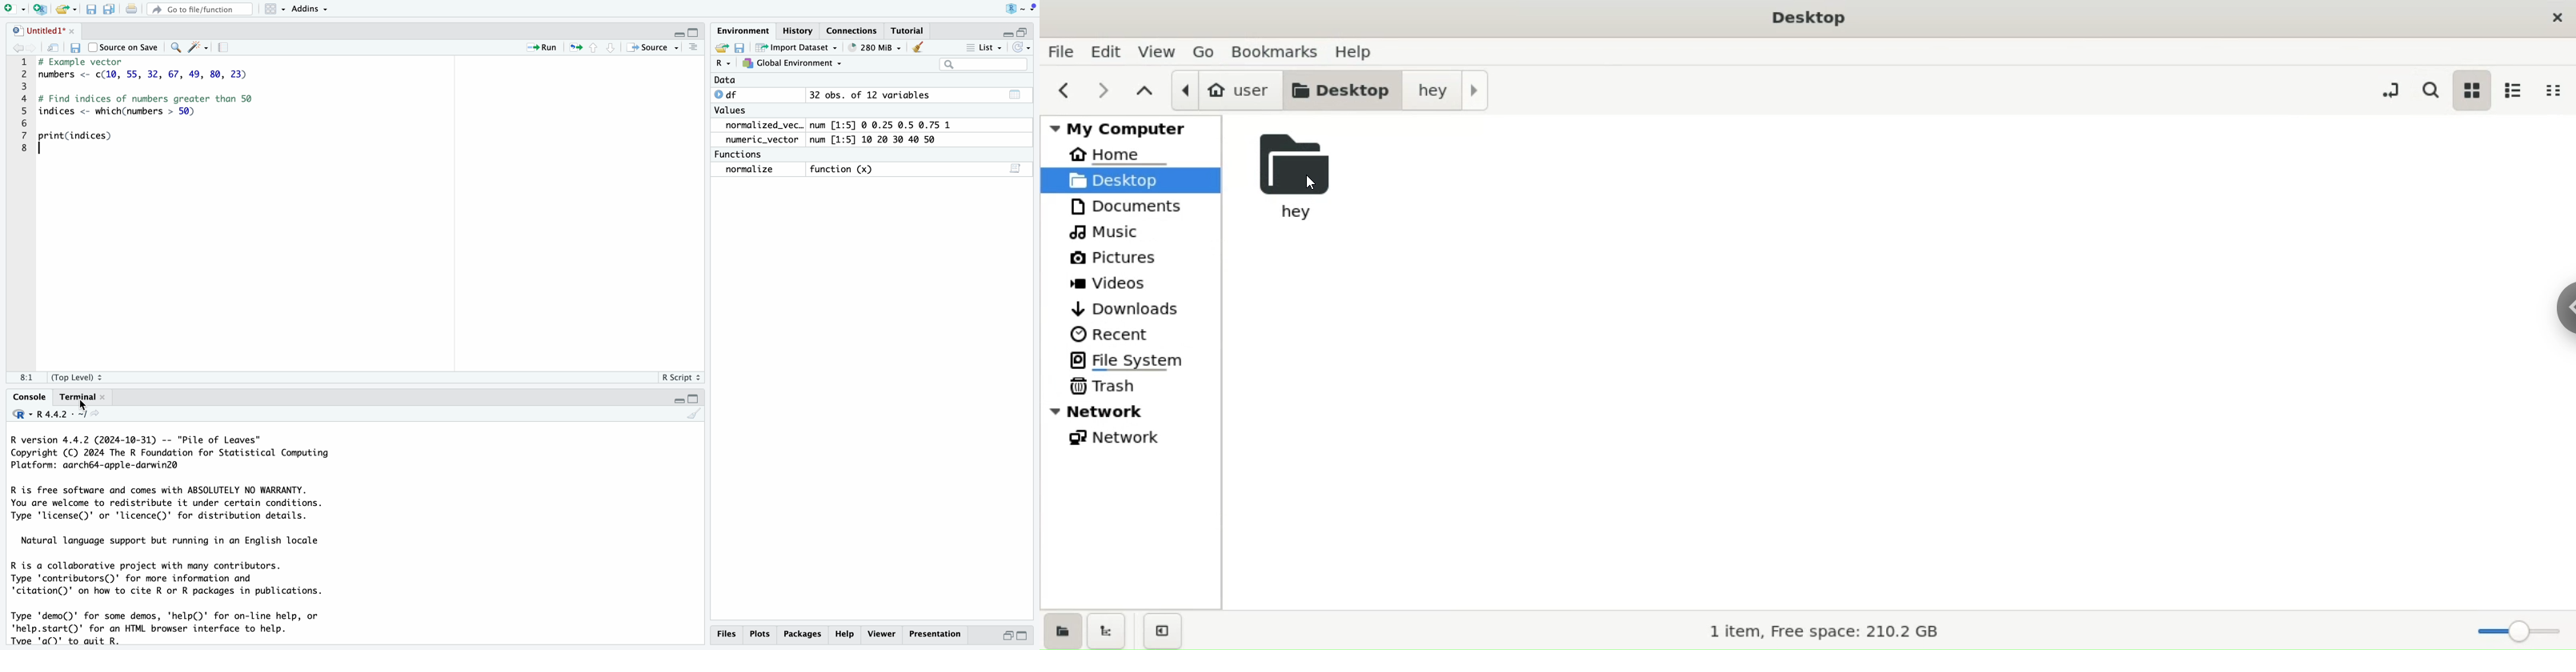 The height and width of the screenshot is (672, 2576). What do you see at coordinates (679, 31) in the screenshot?
I see `MINIMISE` at bounding box center [679, 31].